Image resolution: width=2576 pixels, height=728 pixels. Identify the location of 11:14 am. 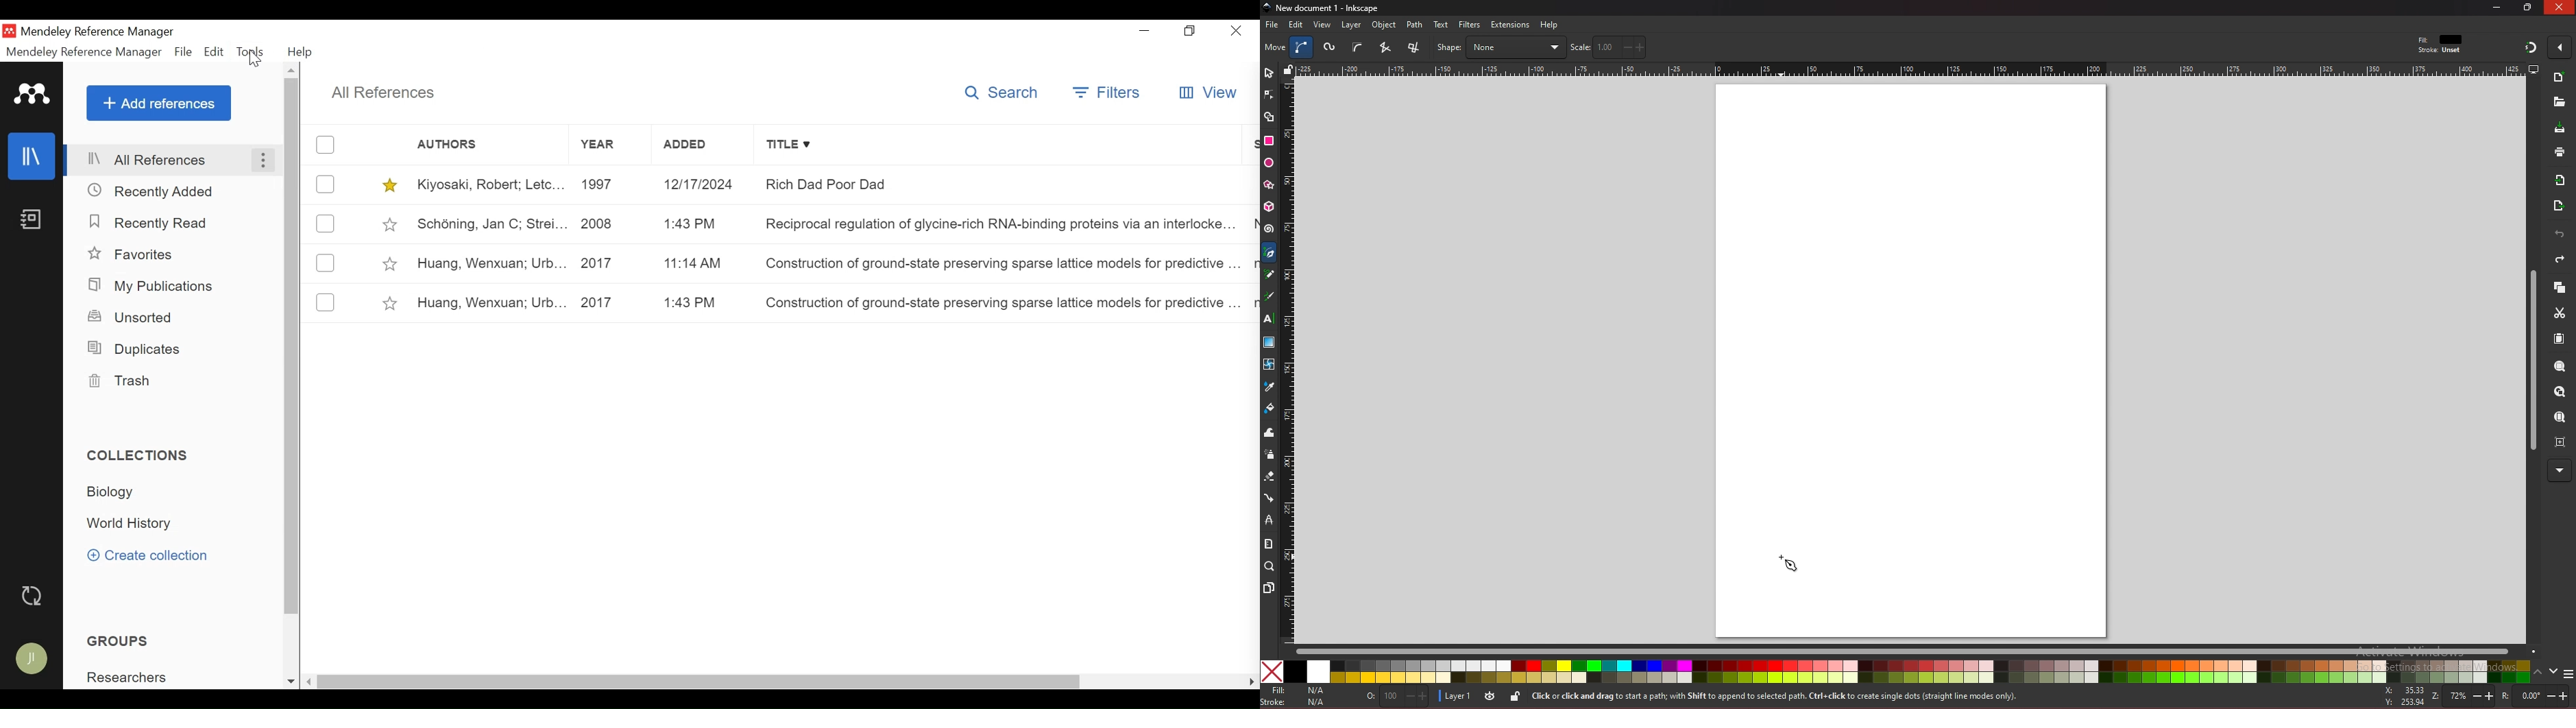
(702, 266).